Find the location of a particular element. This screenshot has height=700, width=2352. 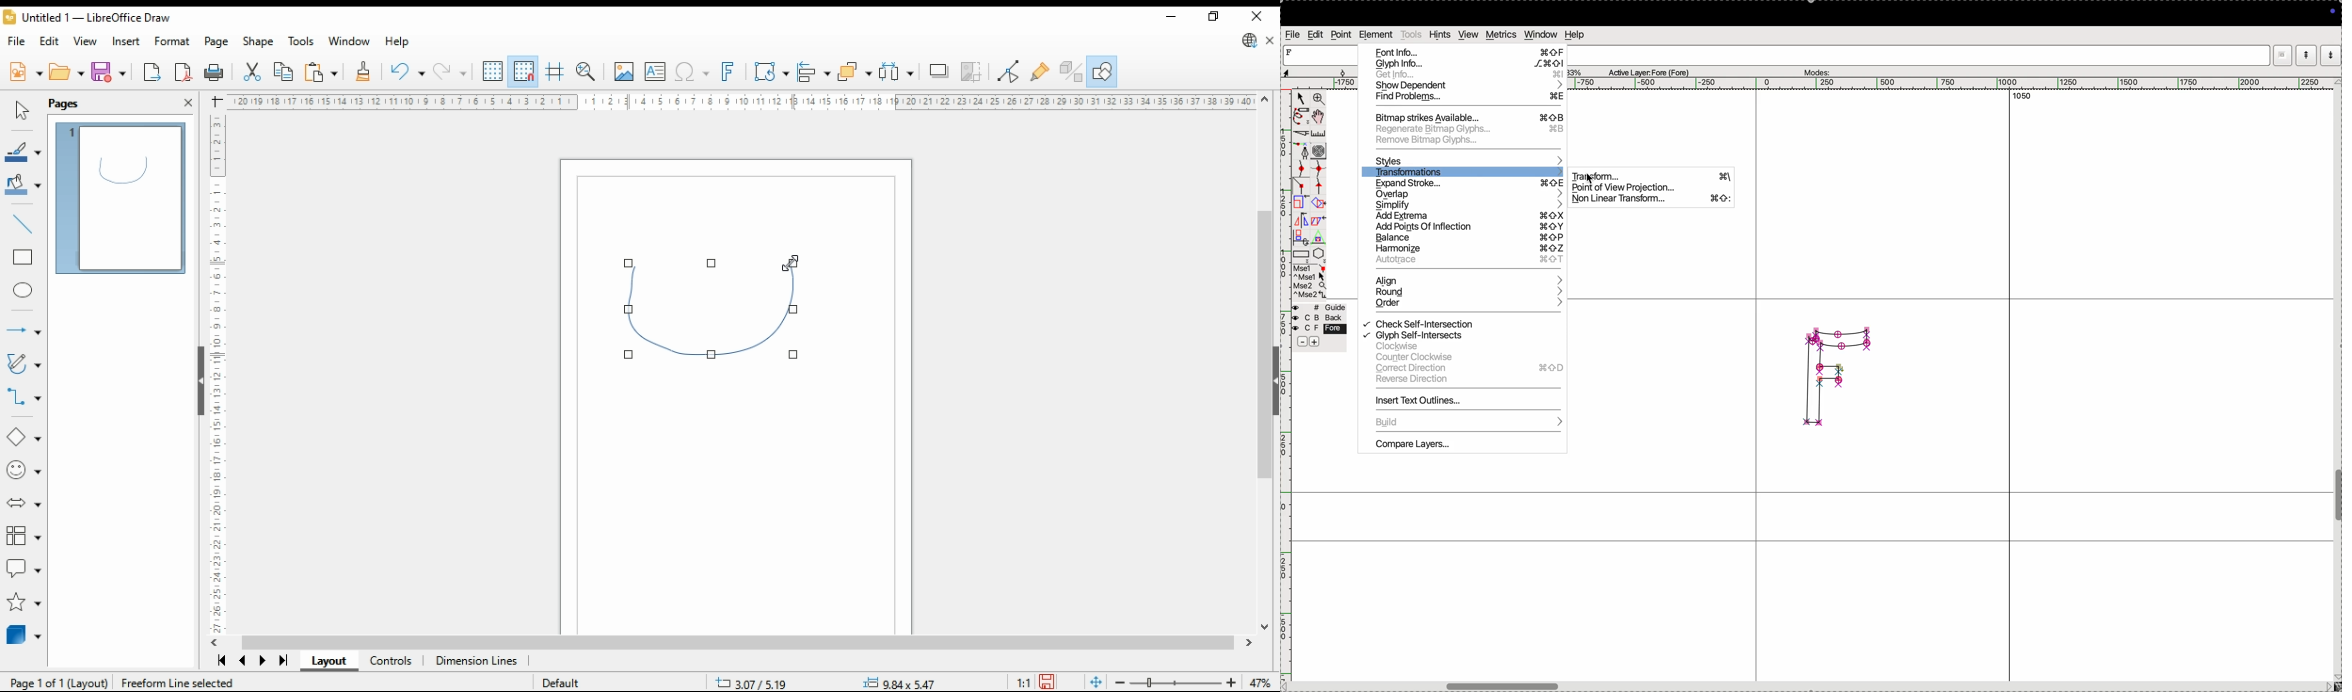

glyph F is located at coordinates (1836, 376).